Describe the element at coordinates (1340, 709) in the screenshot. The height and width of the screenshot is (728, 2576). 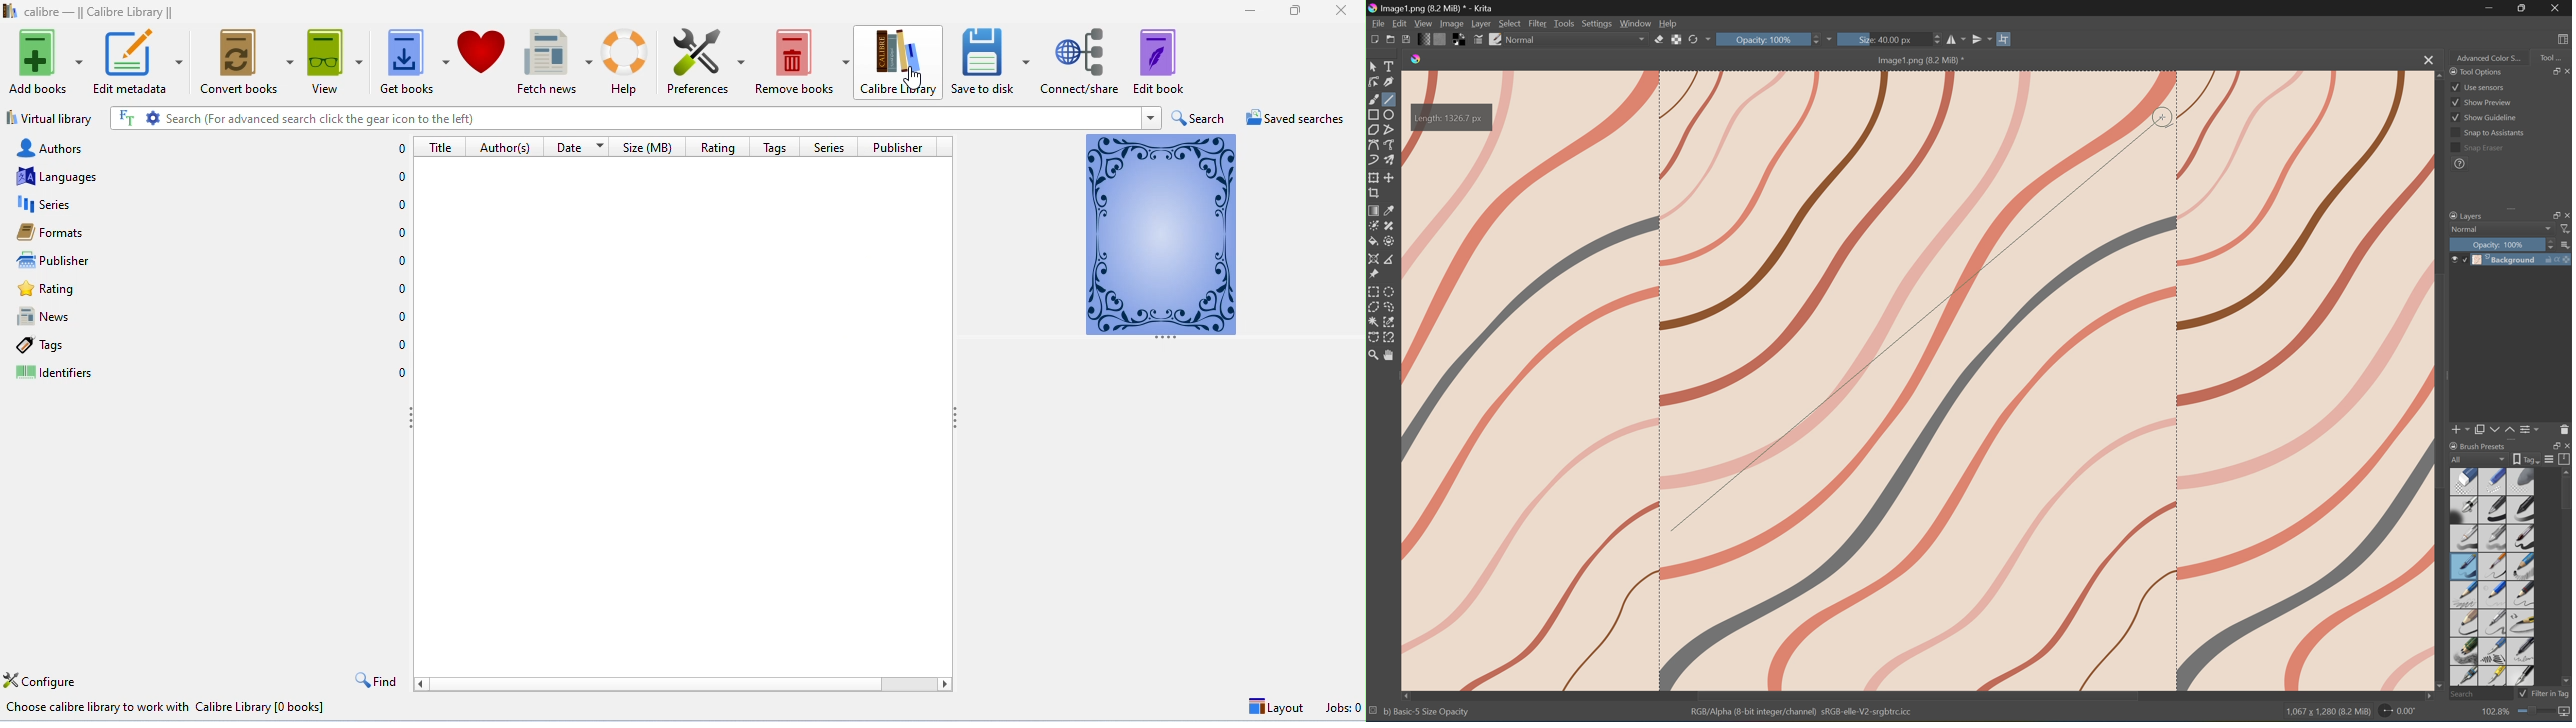
I see `jobs 0` at that location.